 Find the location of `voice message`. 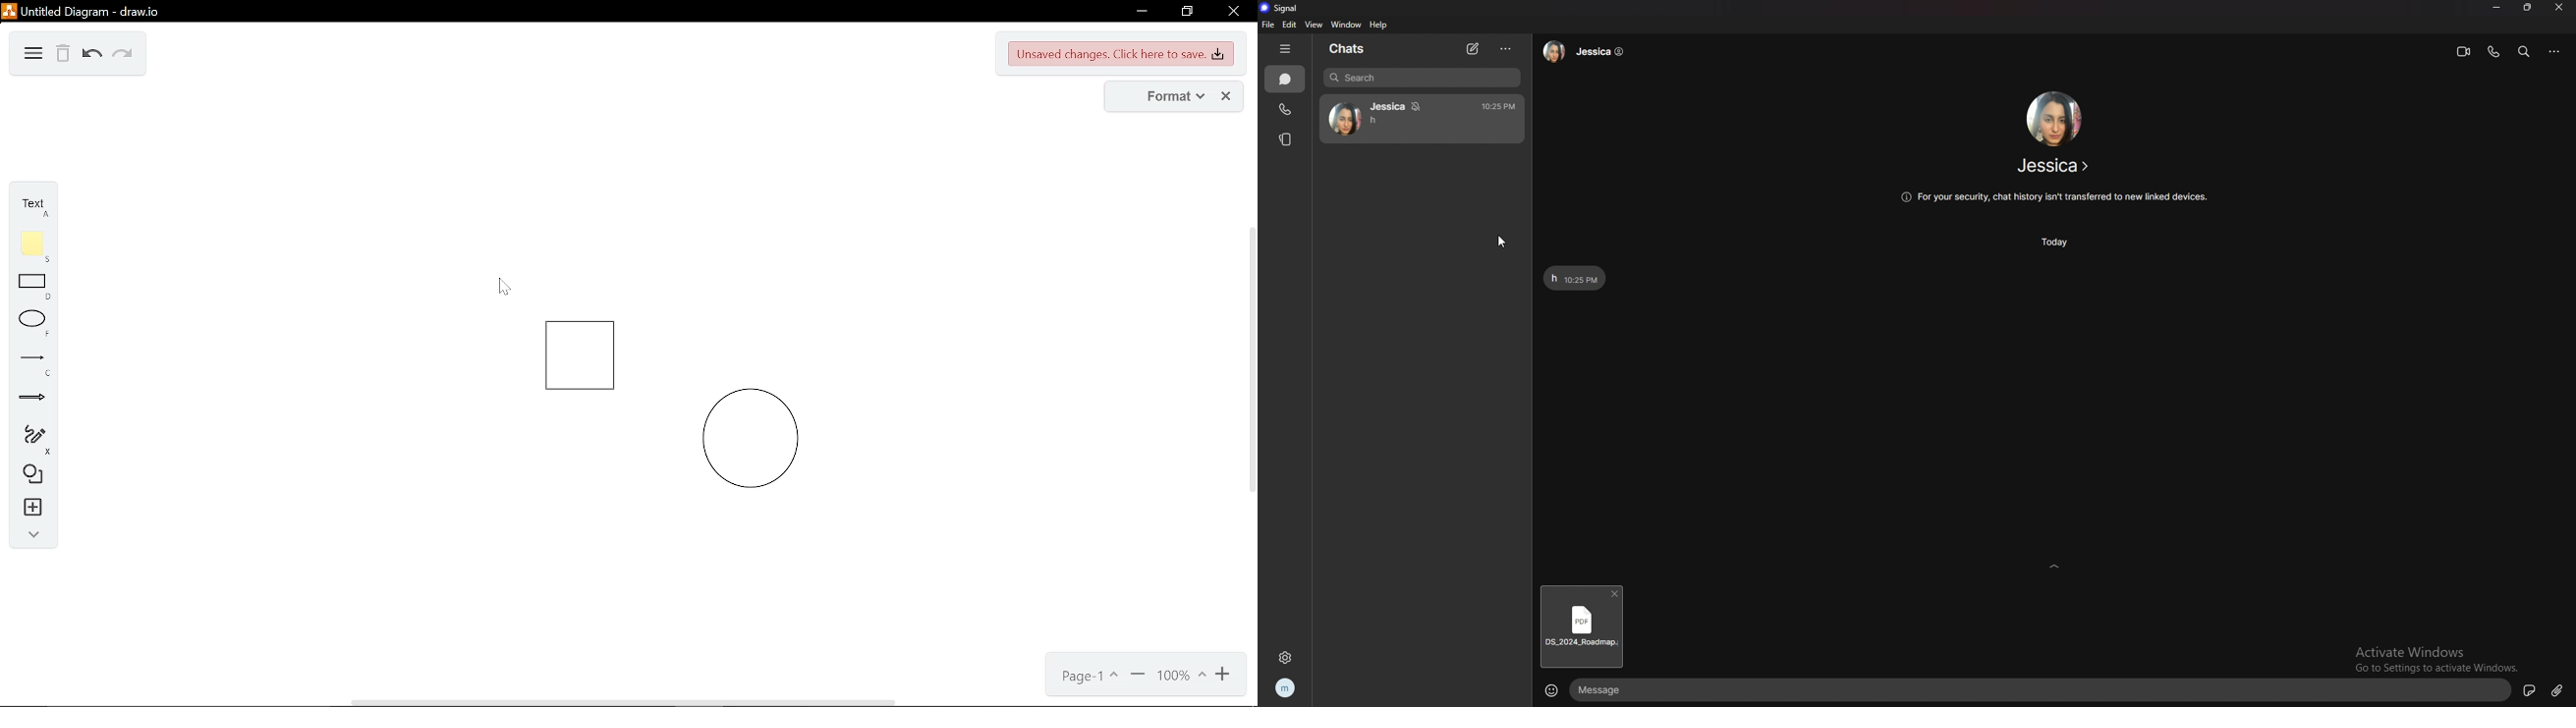

voice message is located at coordinates (2529, 691).